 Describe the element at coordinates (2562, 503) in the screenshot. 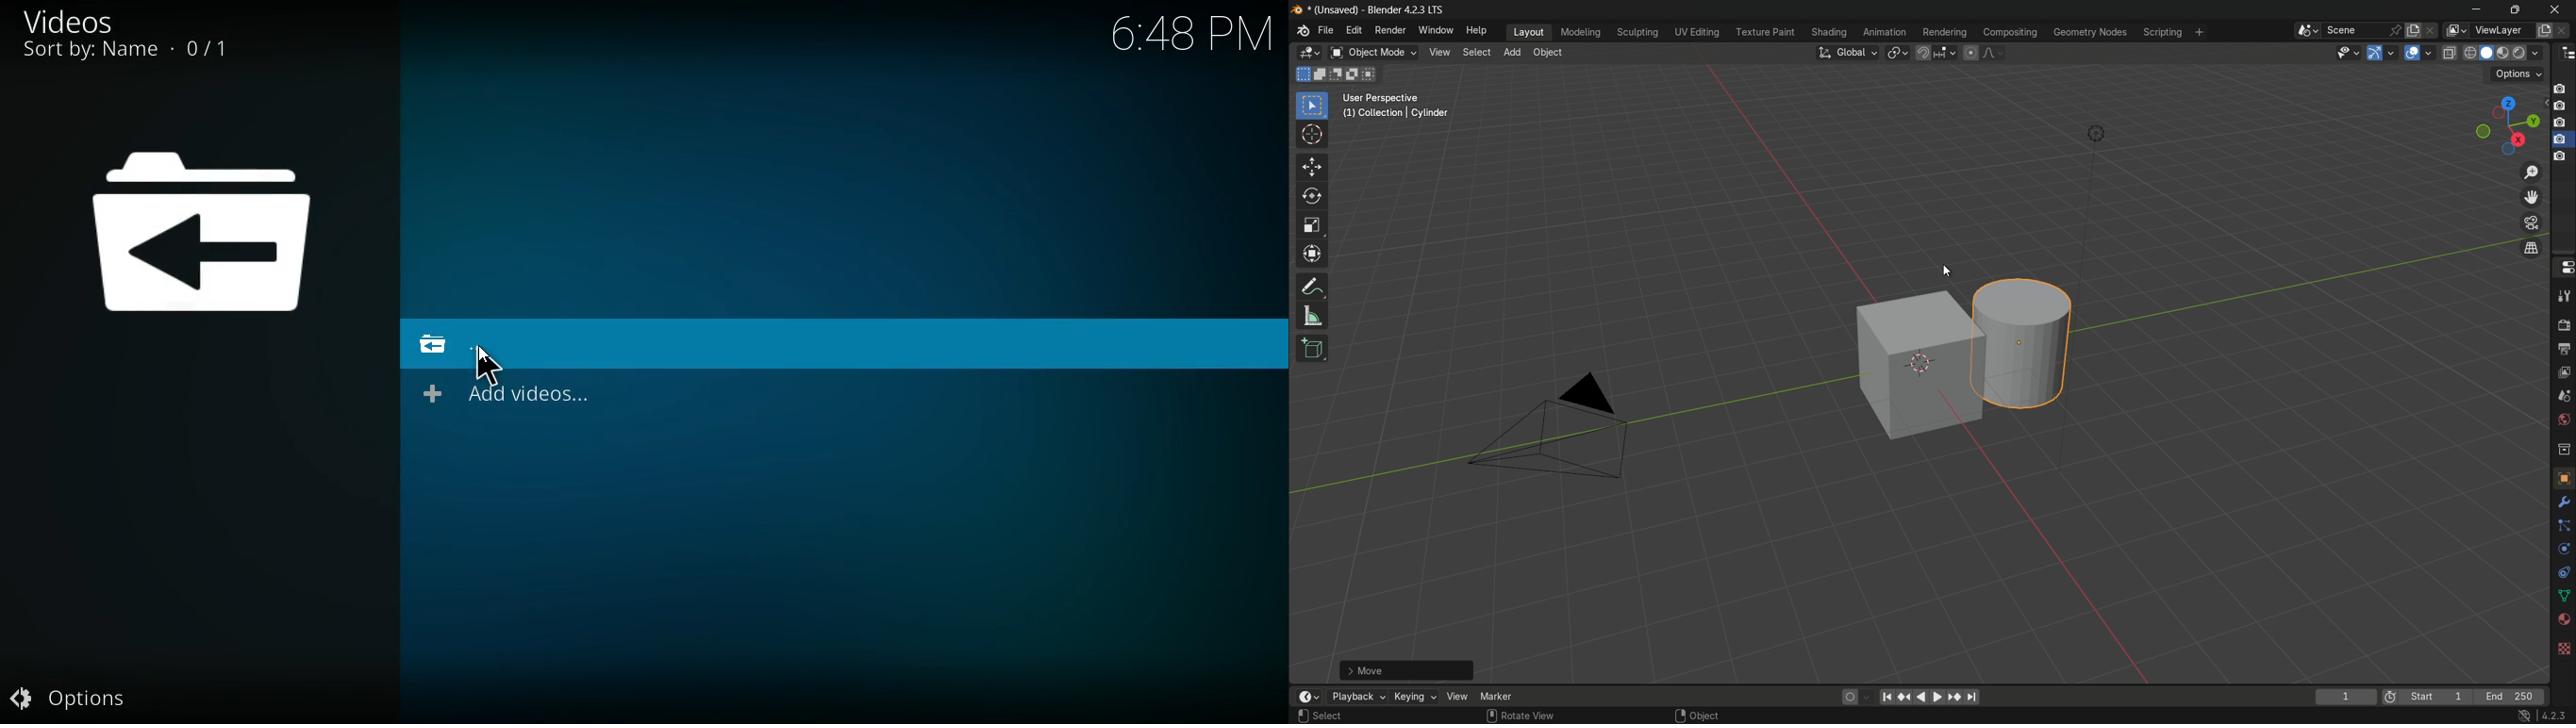

I see `settings` at that location.